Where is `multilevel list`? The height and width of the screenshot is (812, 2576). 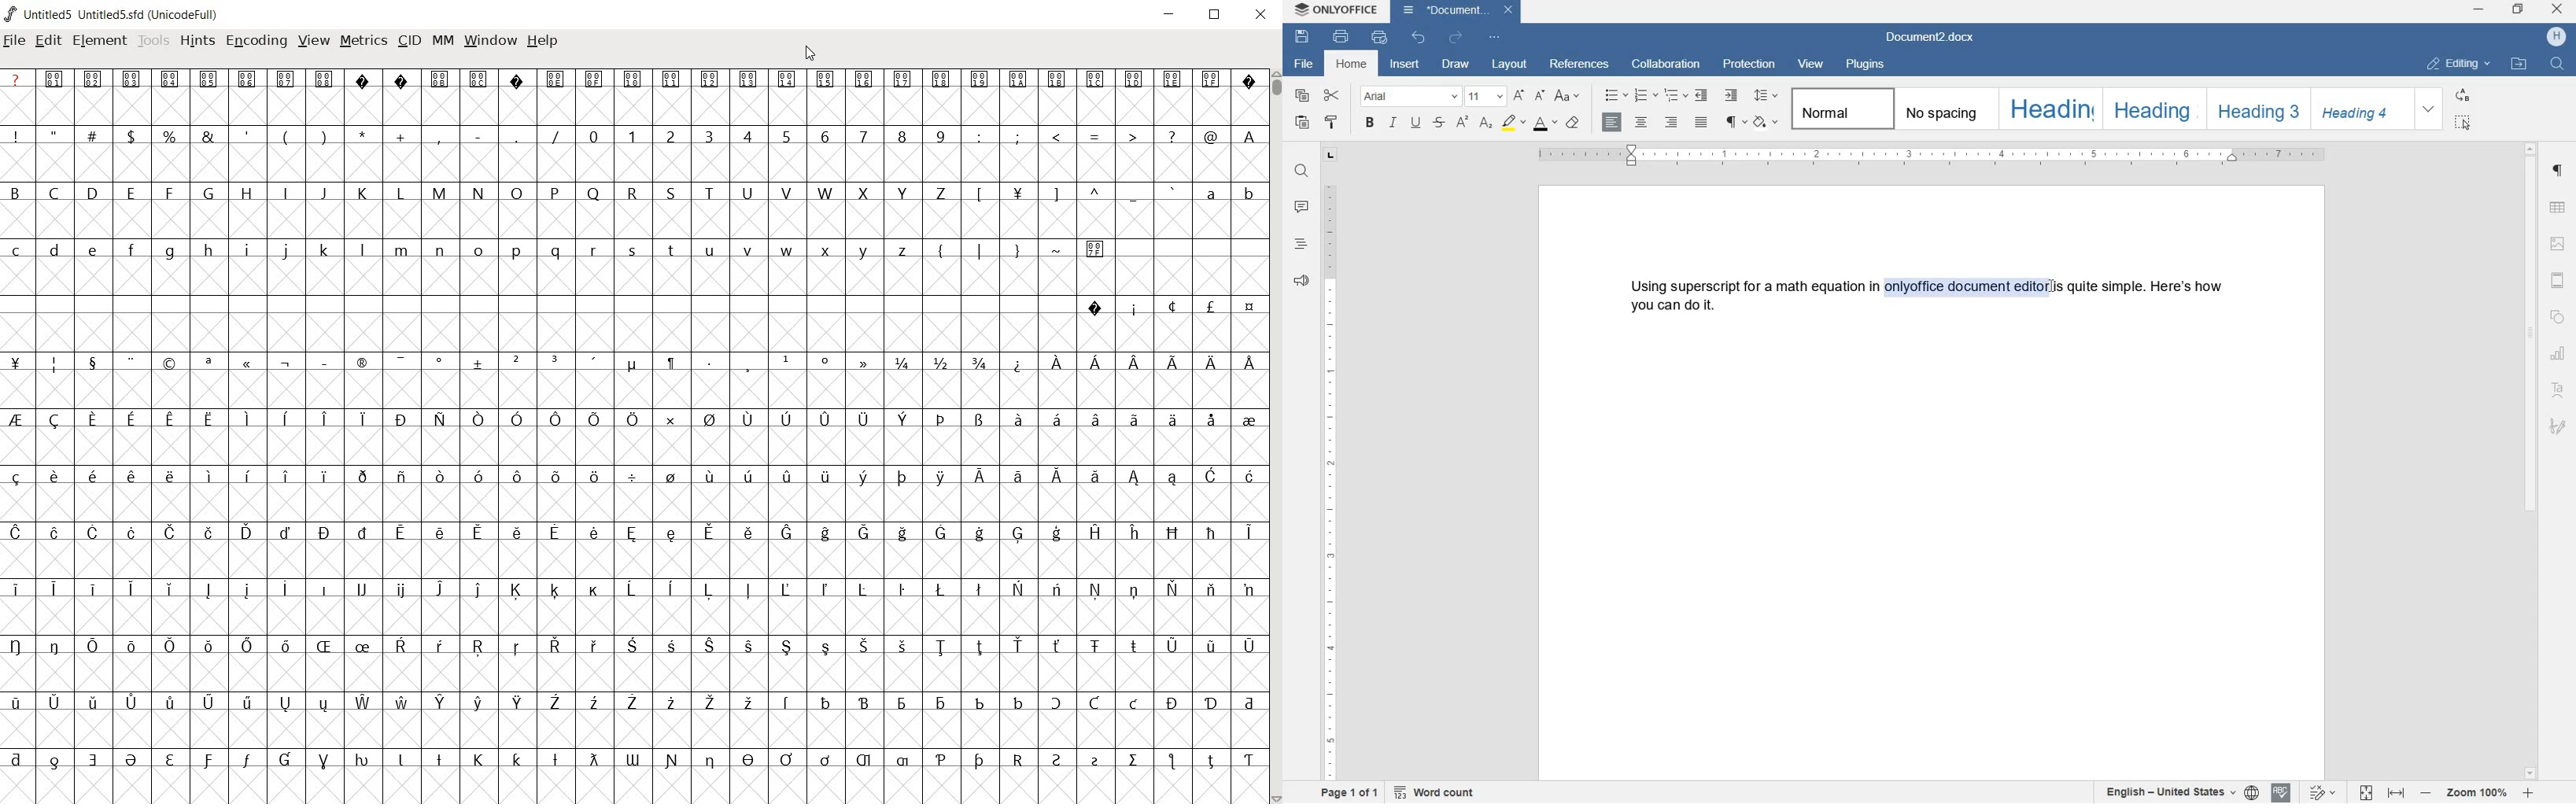 multilevel list is located at coordinates (1674, 96).